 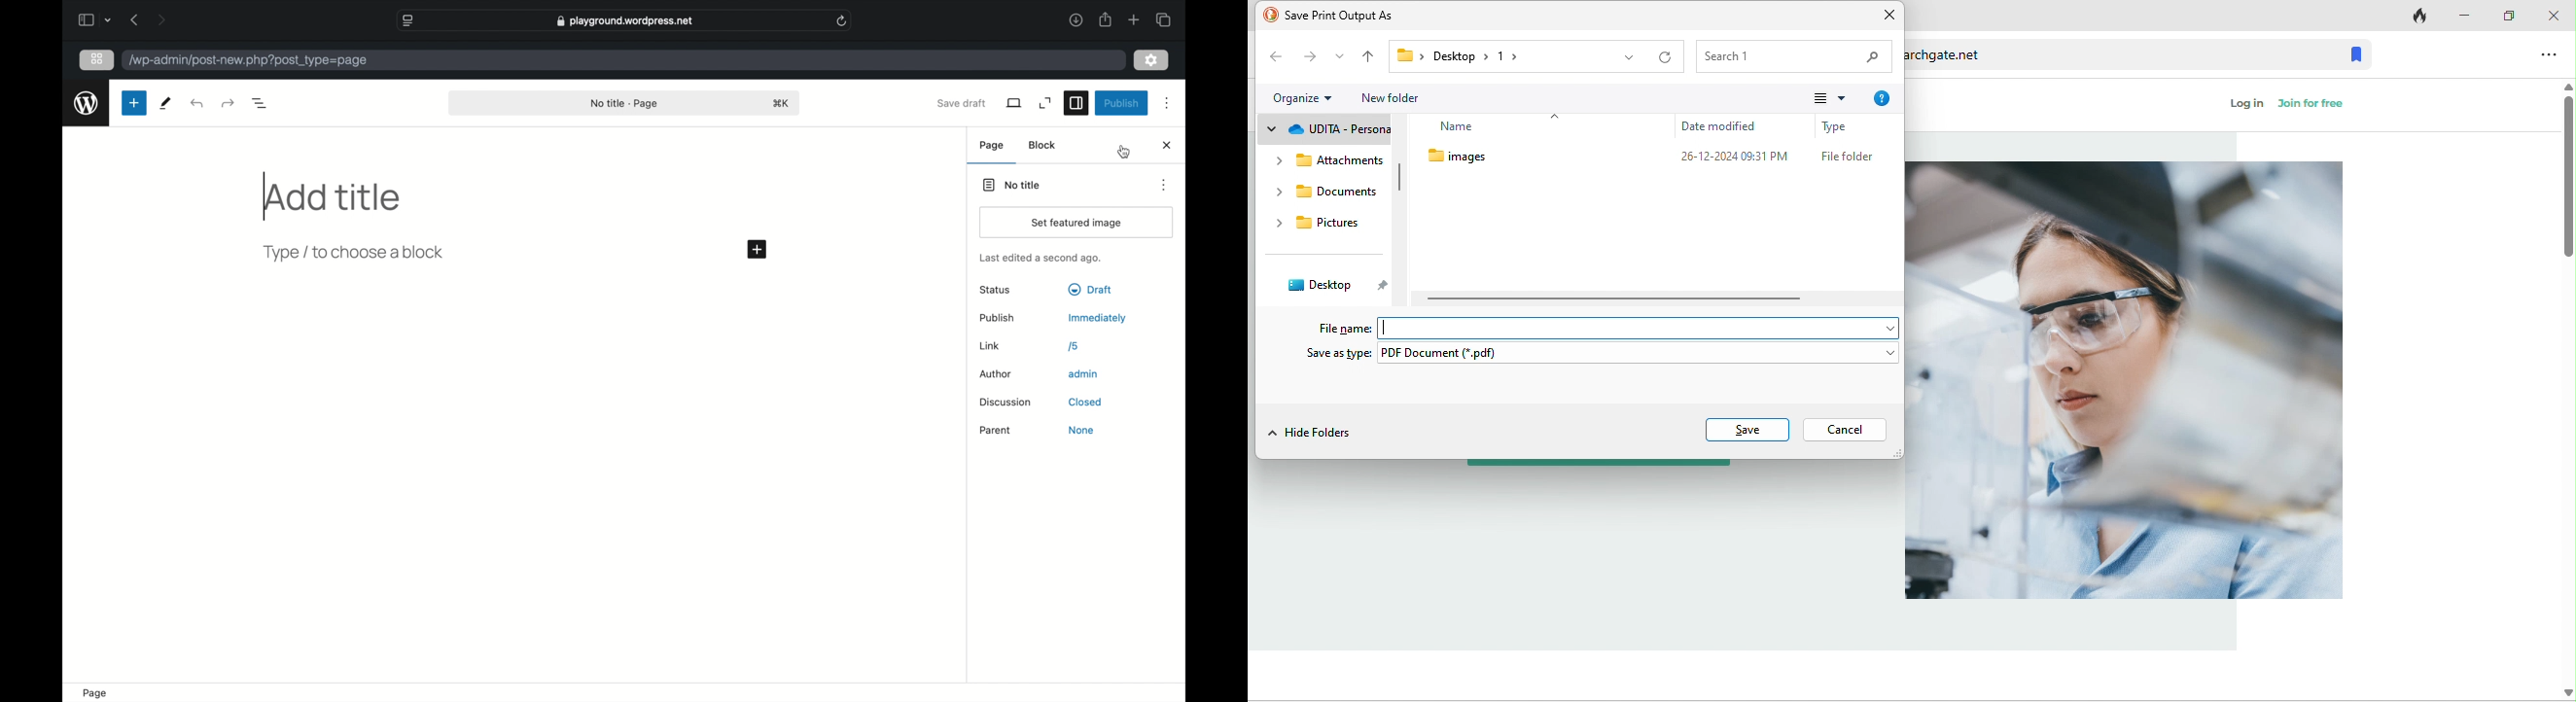 What do you see at coordinates (1848, 126) in the screenshot?
I see `type` at bounding box center [1848, 126].